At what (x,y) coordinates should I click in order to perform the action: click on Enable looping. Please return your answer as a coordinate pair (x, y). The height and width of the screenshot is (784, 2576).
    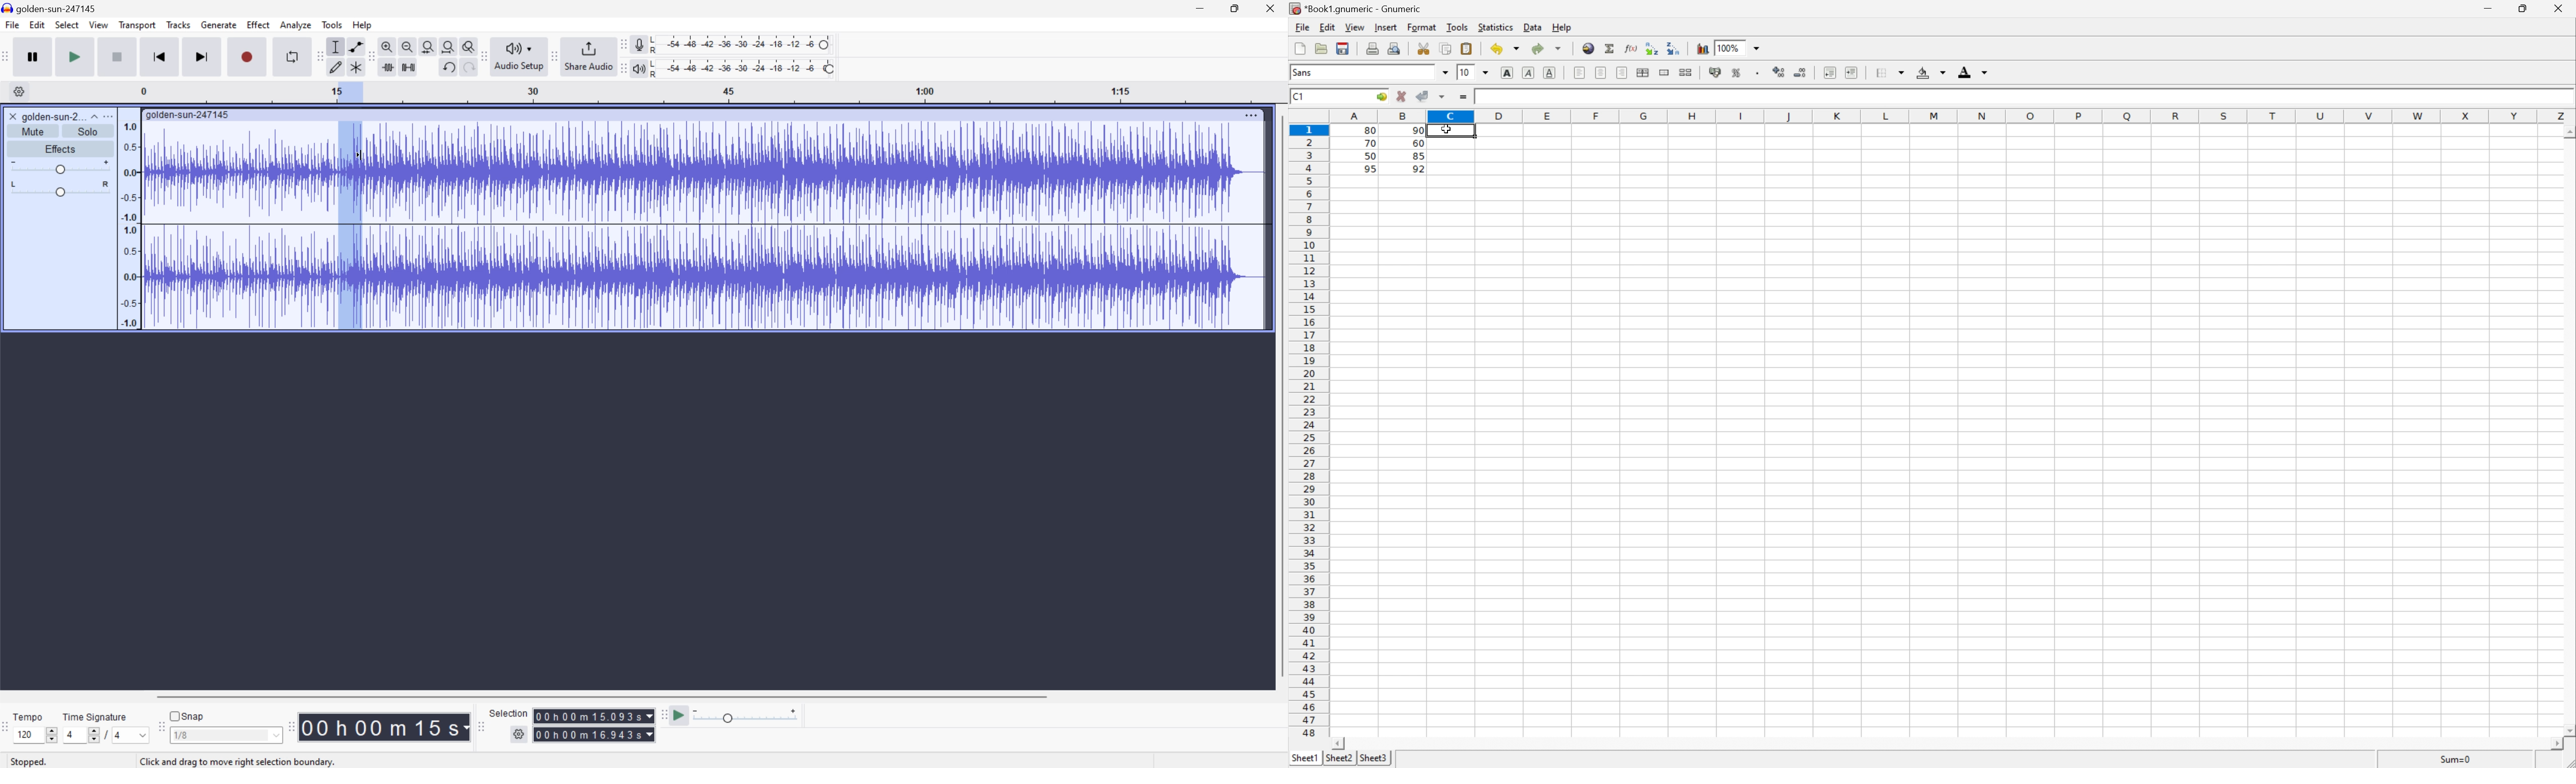
    Looking at the image, I should click on (290, 55).